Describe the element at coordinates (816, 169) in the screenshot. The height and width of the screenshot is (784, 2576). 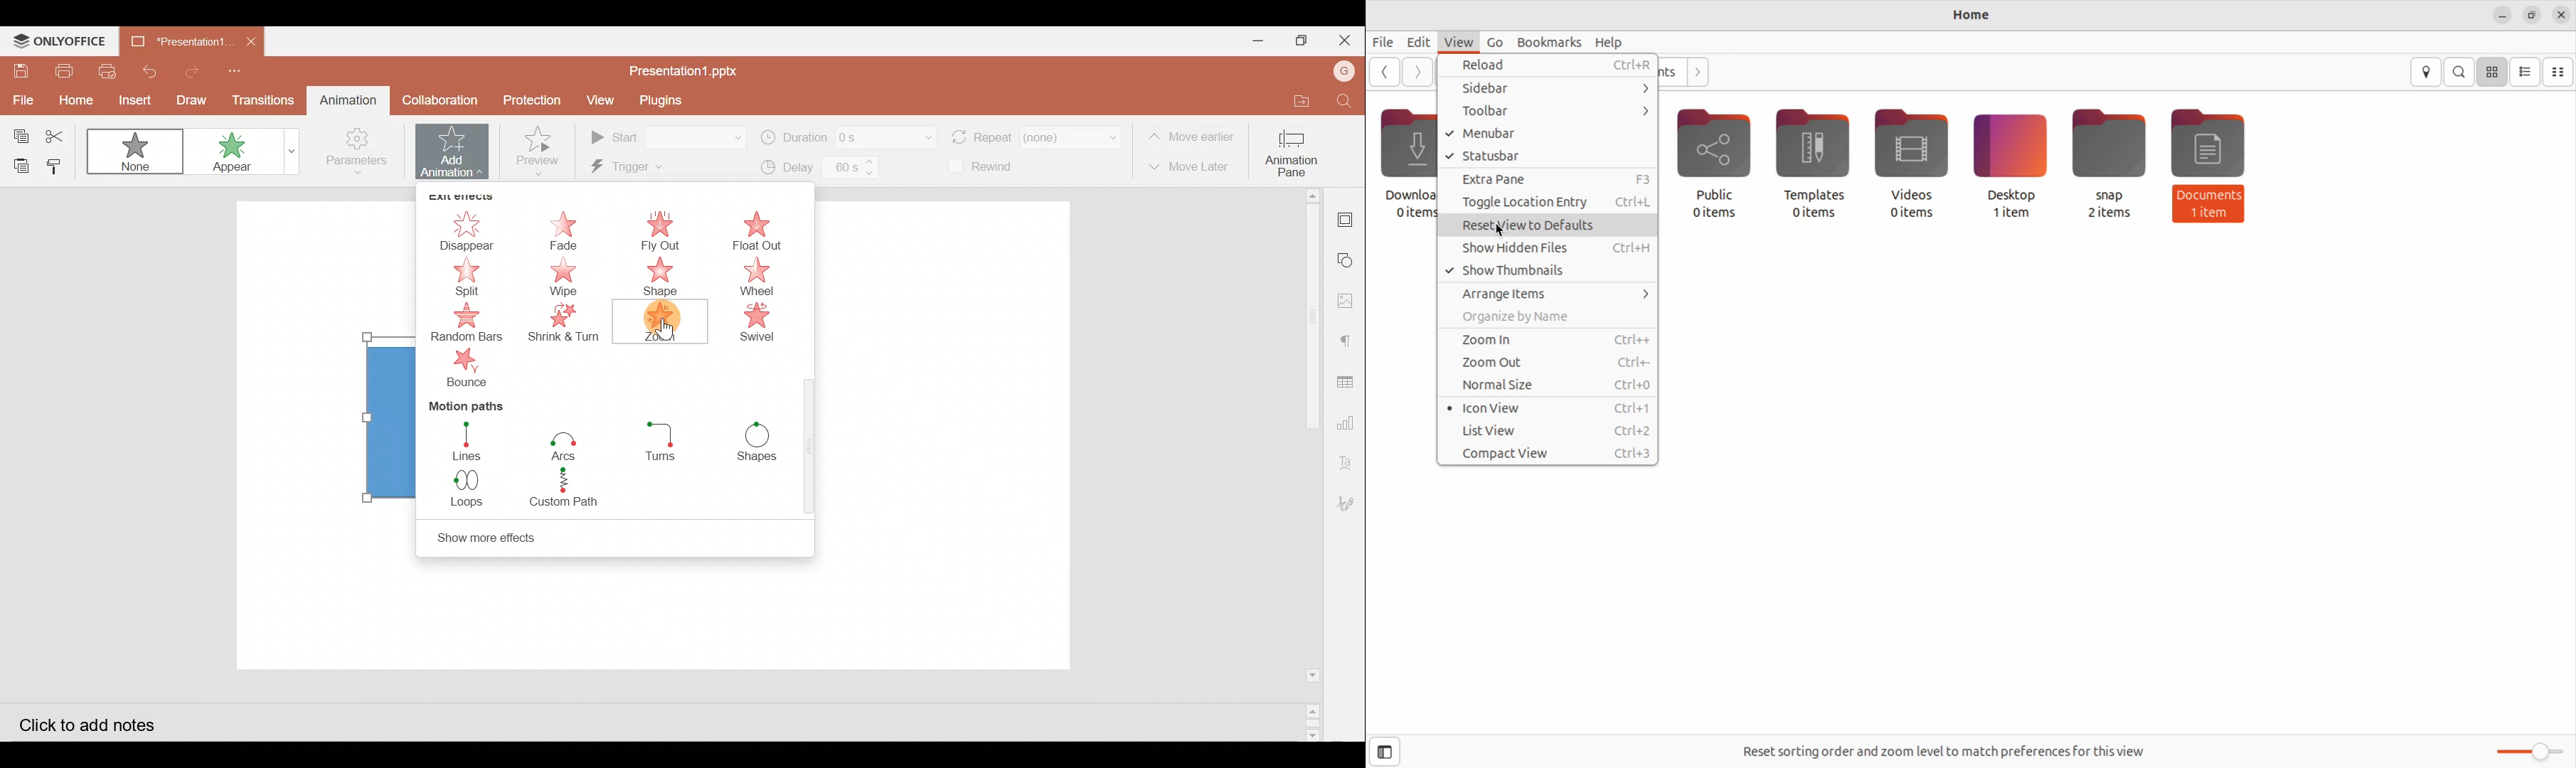
I see `Delay` at that location.